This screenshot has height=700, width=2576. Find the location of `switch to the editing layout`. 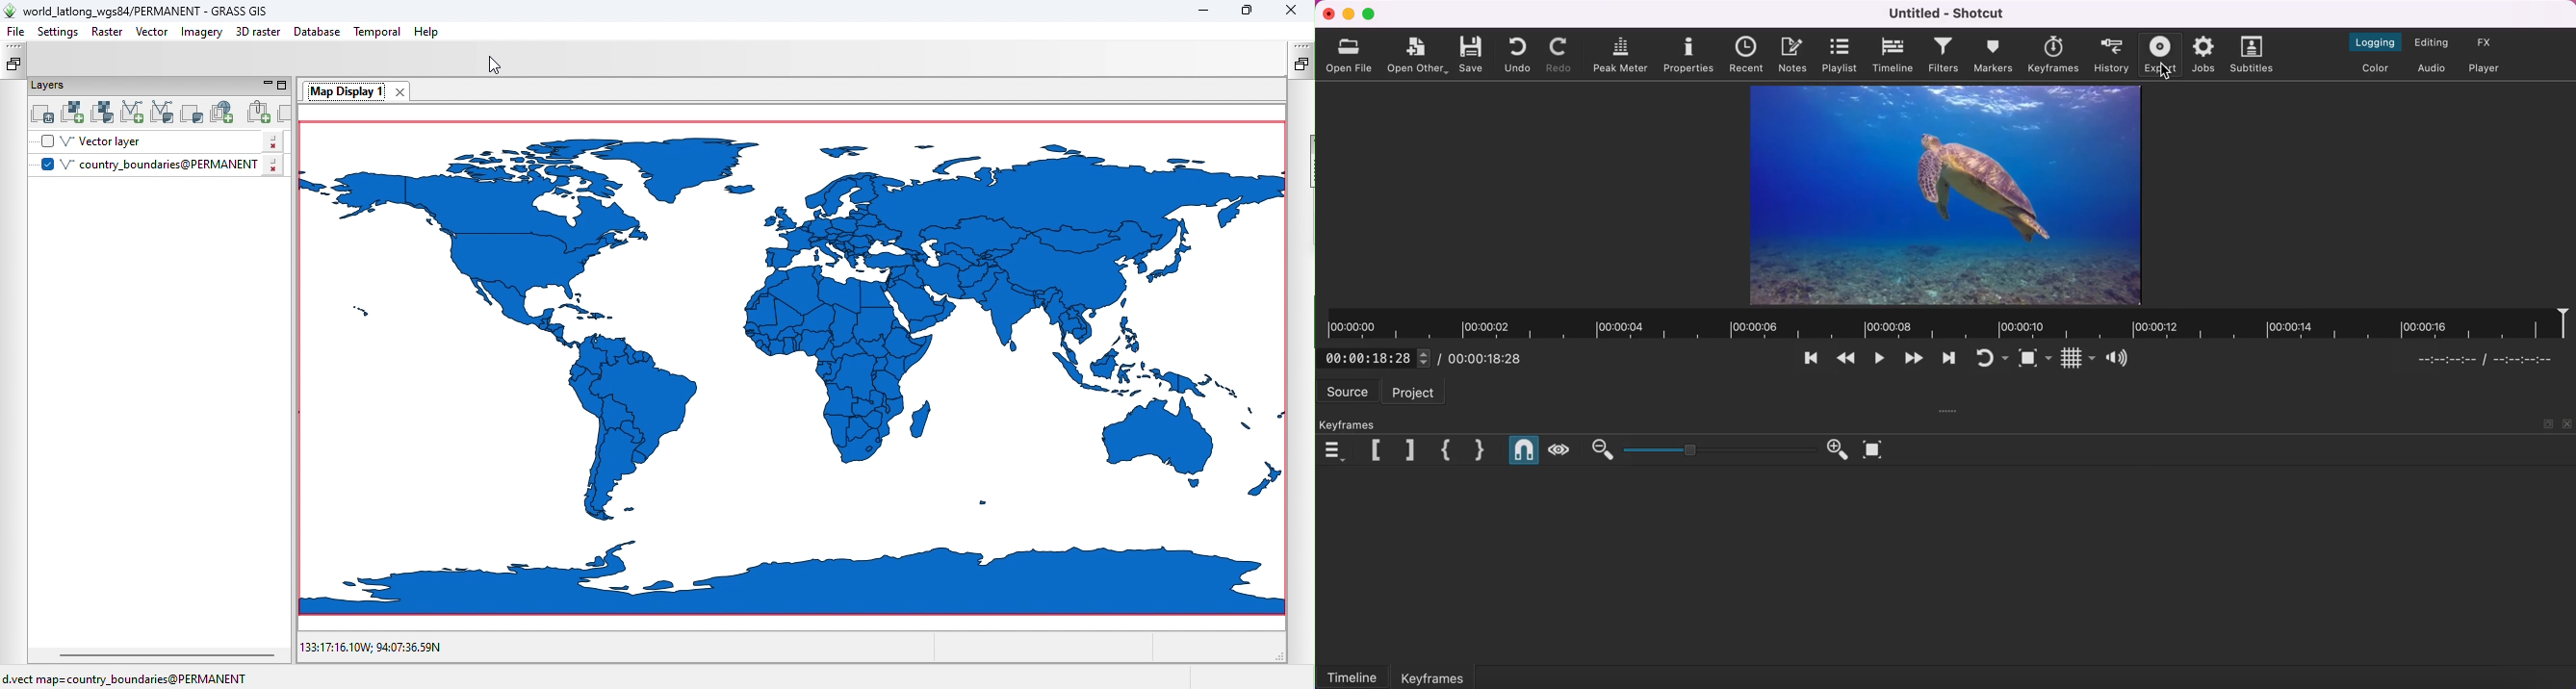

switch to the editing layout is located at coordinates (2433, 43).